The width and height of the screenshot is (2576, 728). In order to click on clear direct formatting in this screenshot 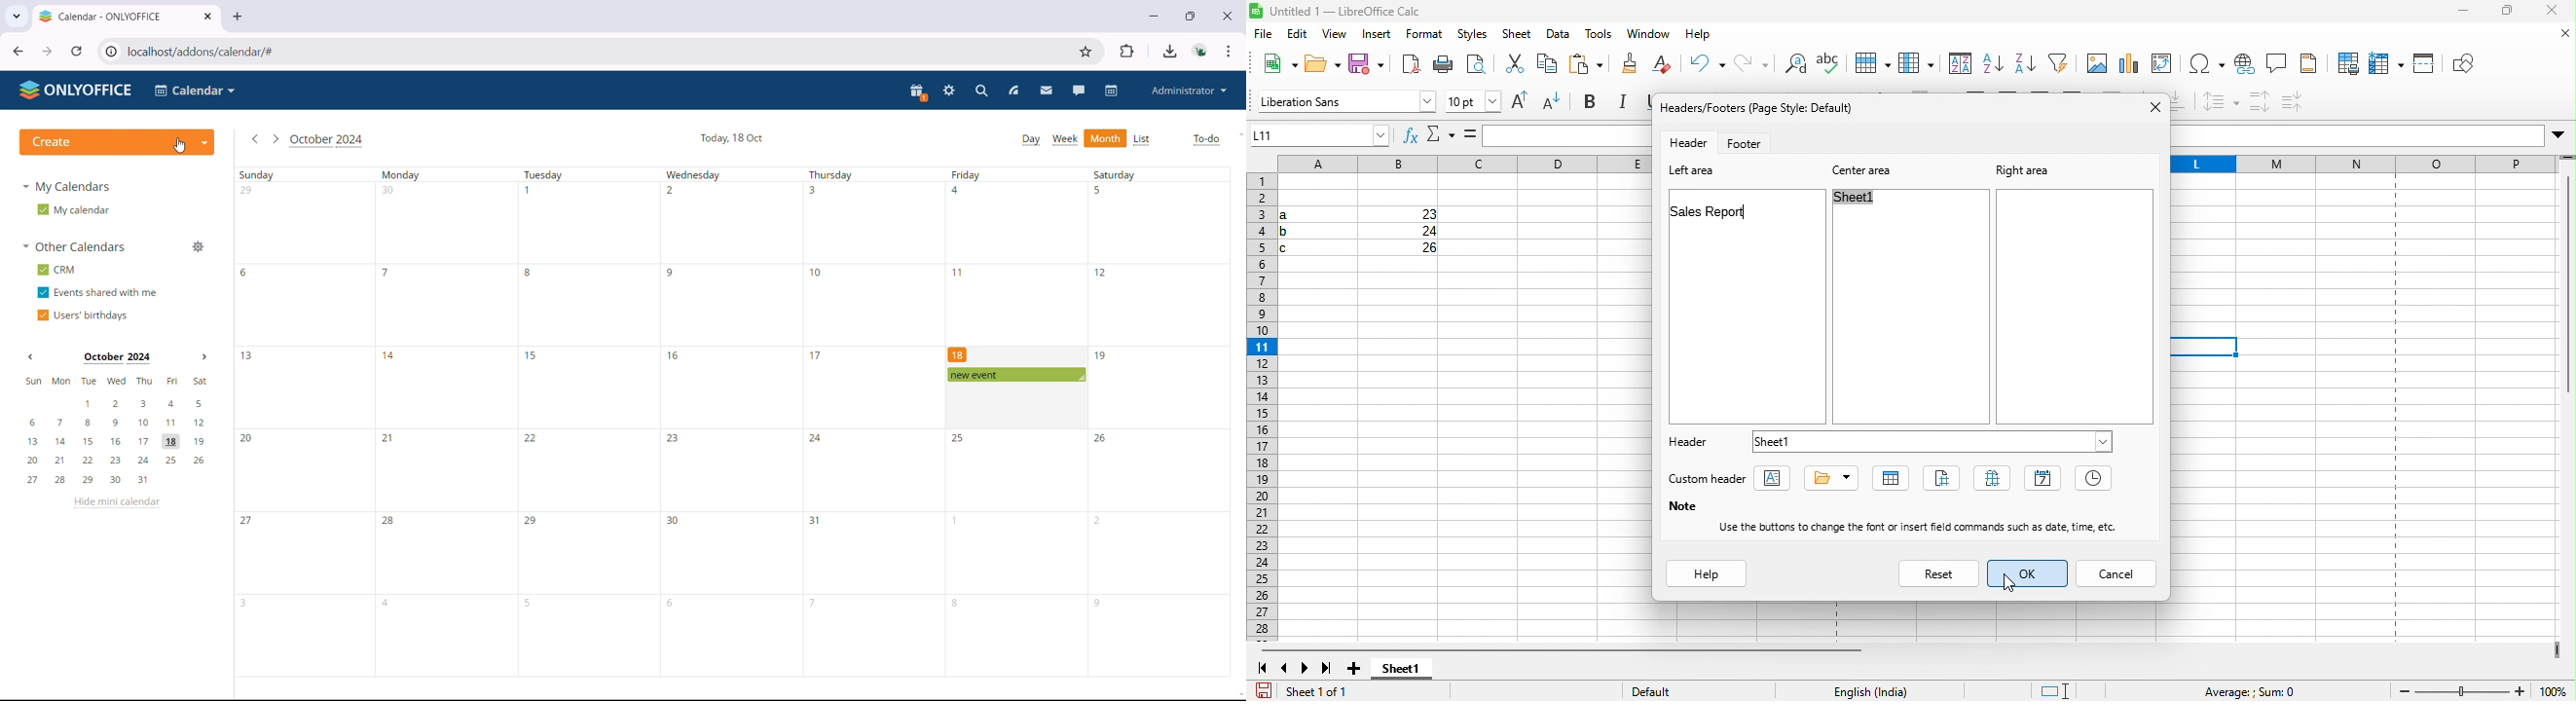, I will do `click(1633, 63)`.